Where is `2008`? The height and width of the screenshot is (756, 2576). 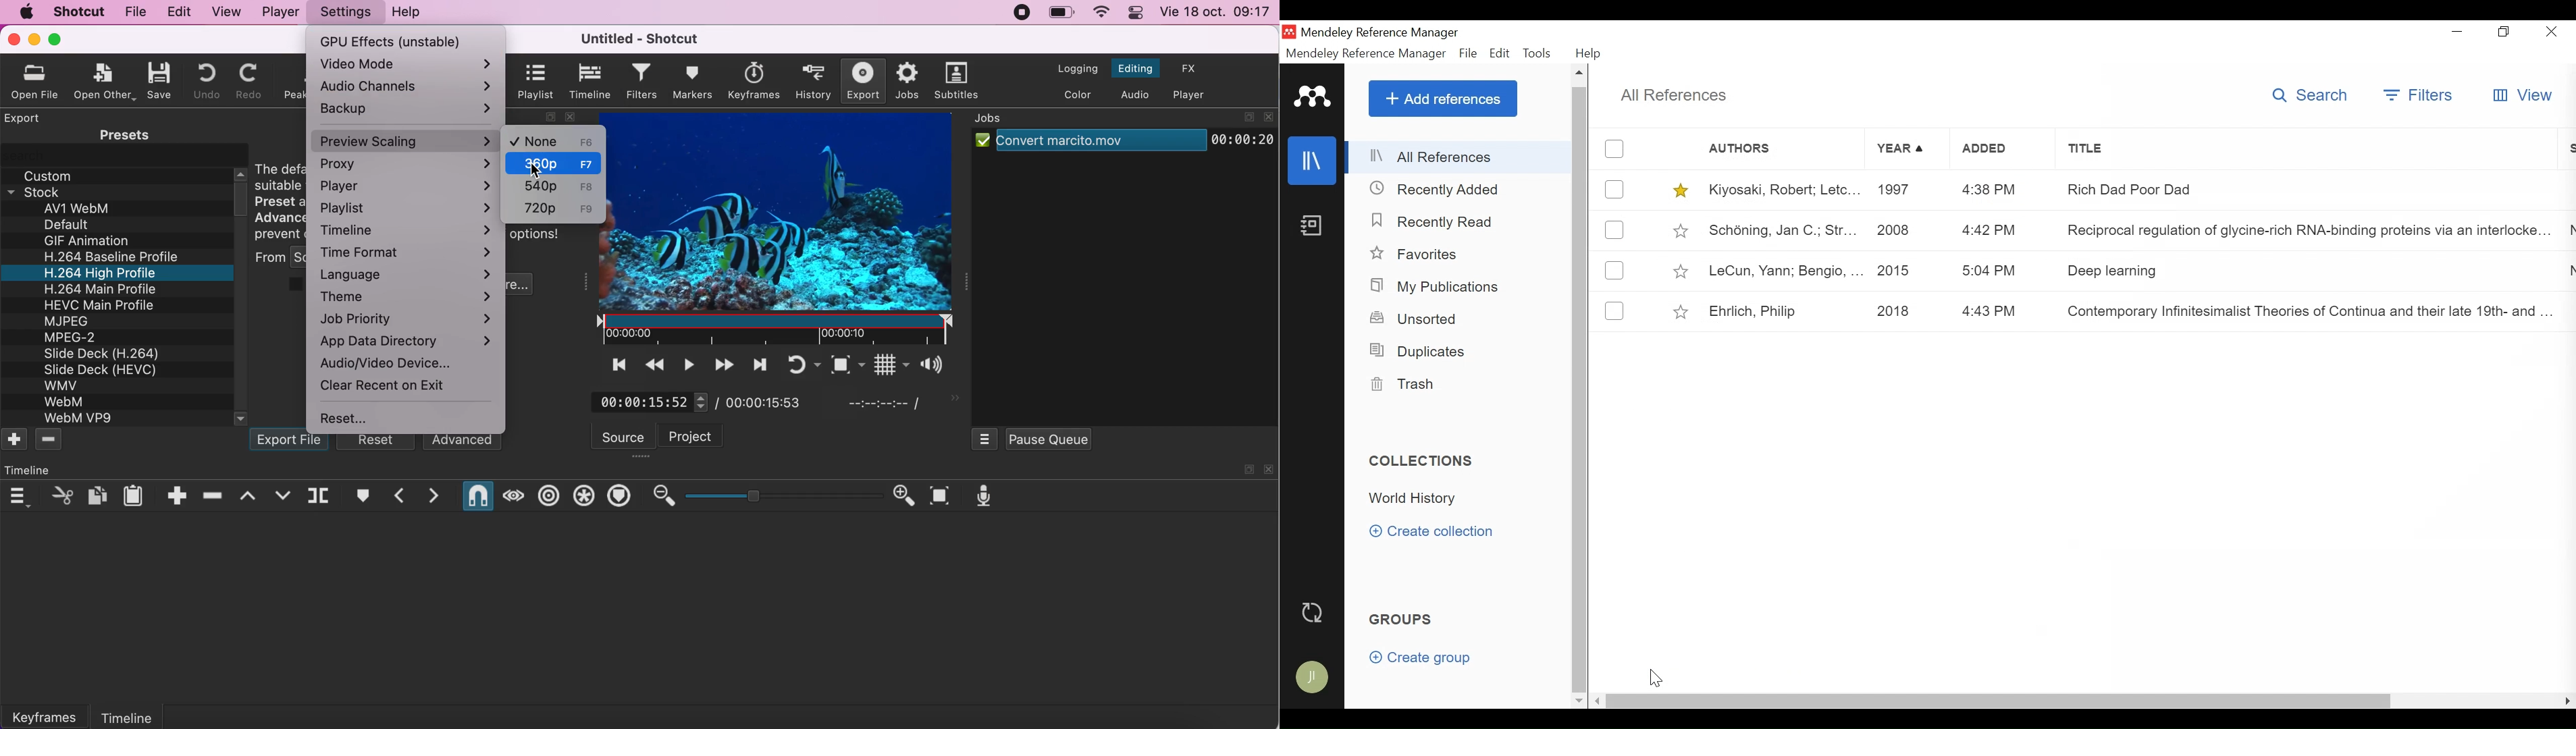 2008 is located at coordinates (1905, 230).